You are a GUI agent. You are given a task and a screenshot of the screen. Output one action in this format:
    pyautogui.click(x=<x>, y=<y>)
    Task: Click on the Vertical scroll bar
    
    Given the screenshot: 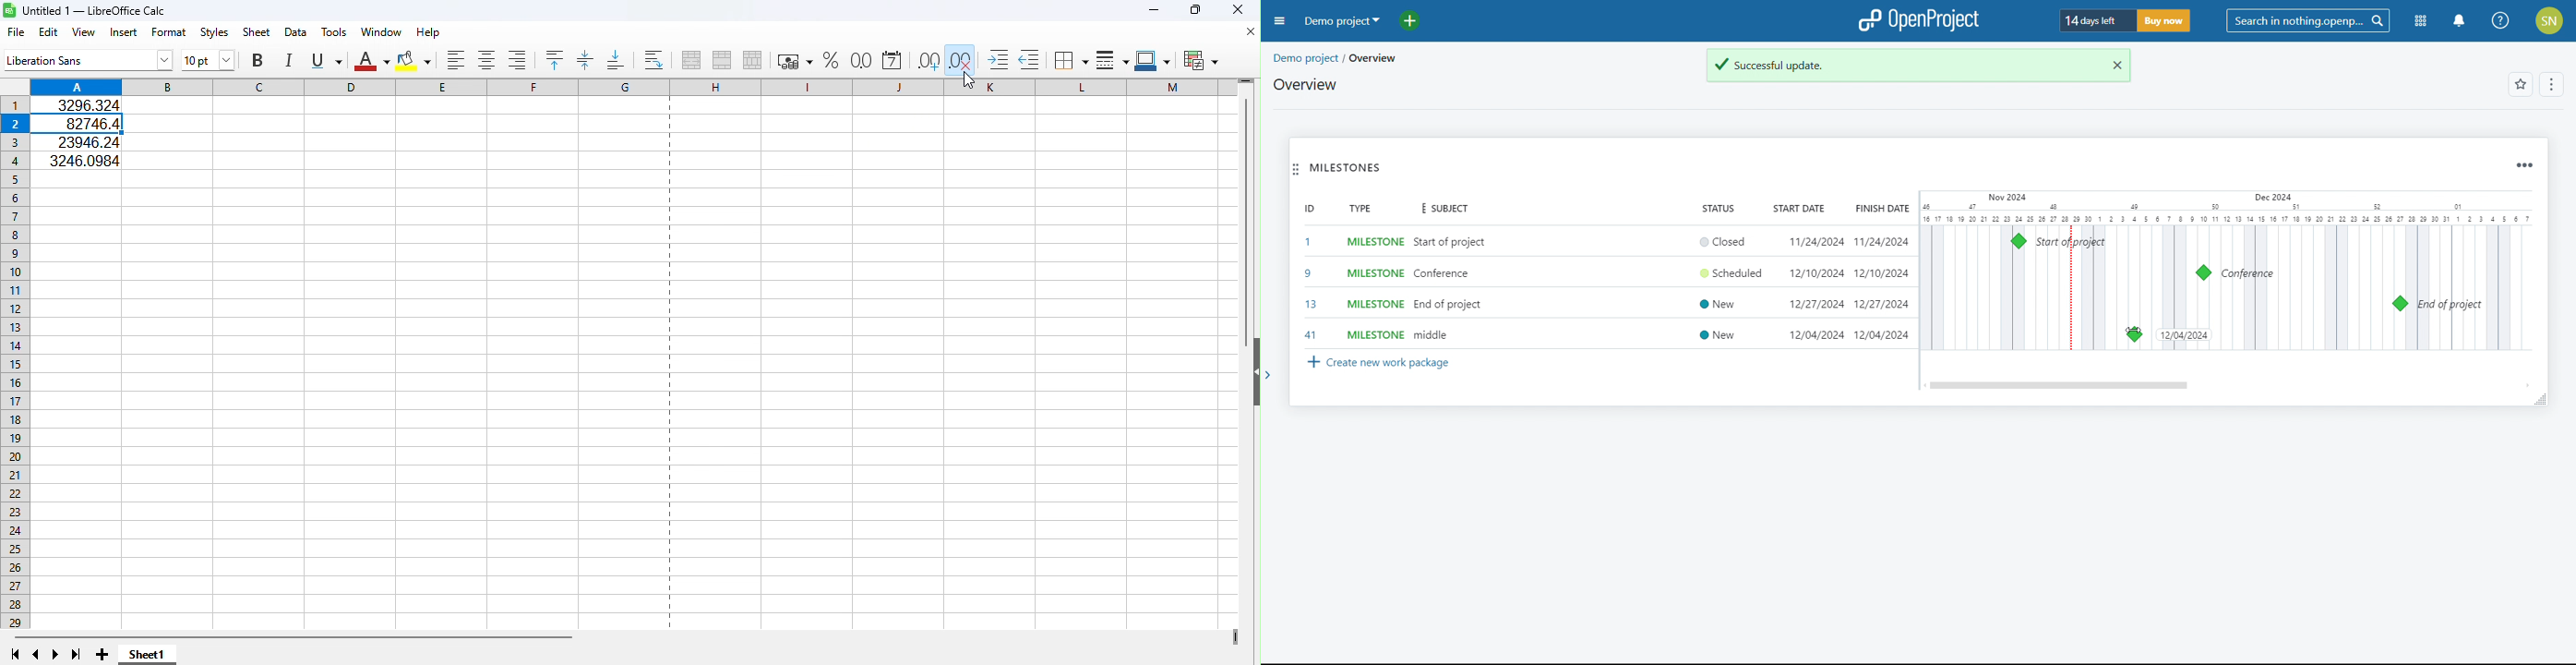 What is the action you would take?
    pyautogui.click(x=1252, y=527)
    